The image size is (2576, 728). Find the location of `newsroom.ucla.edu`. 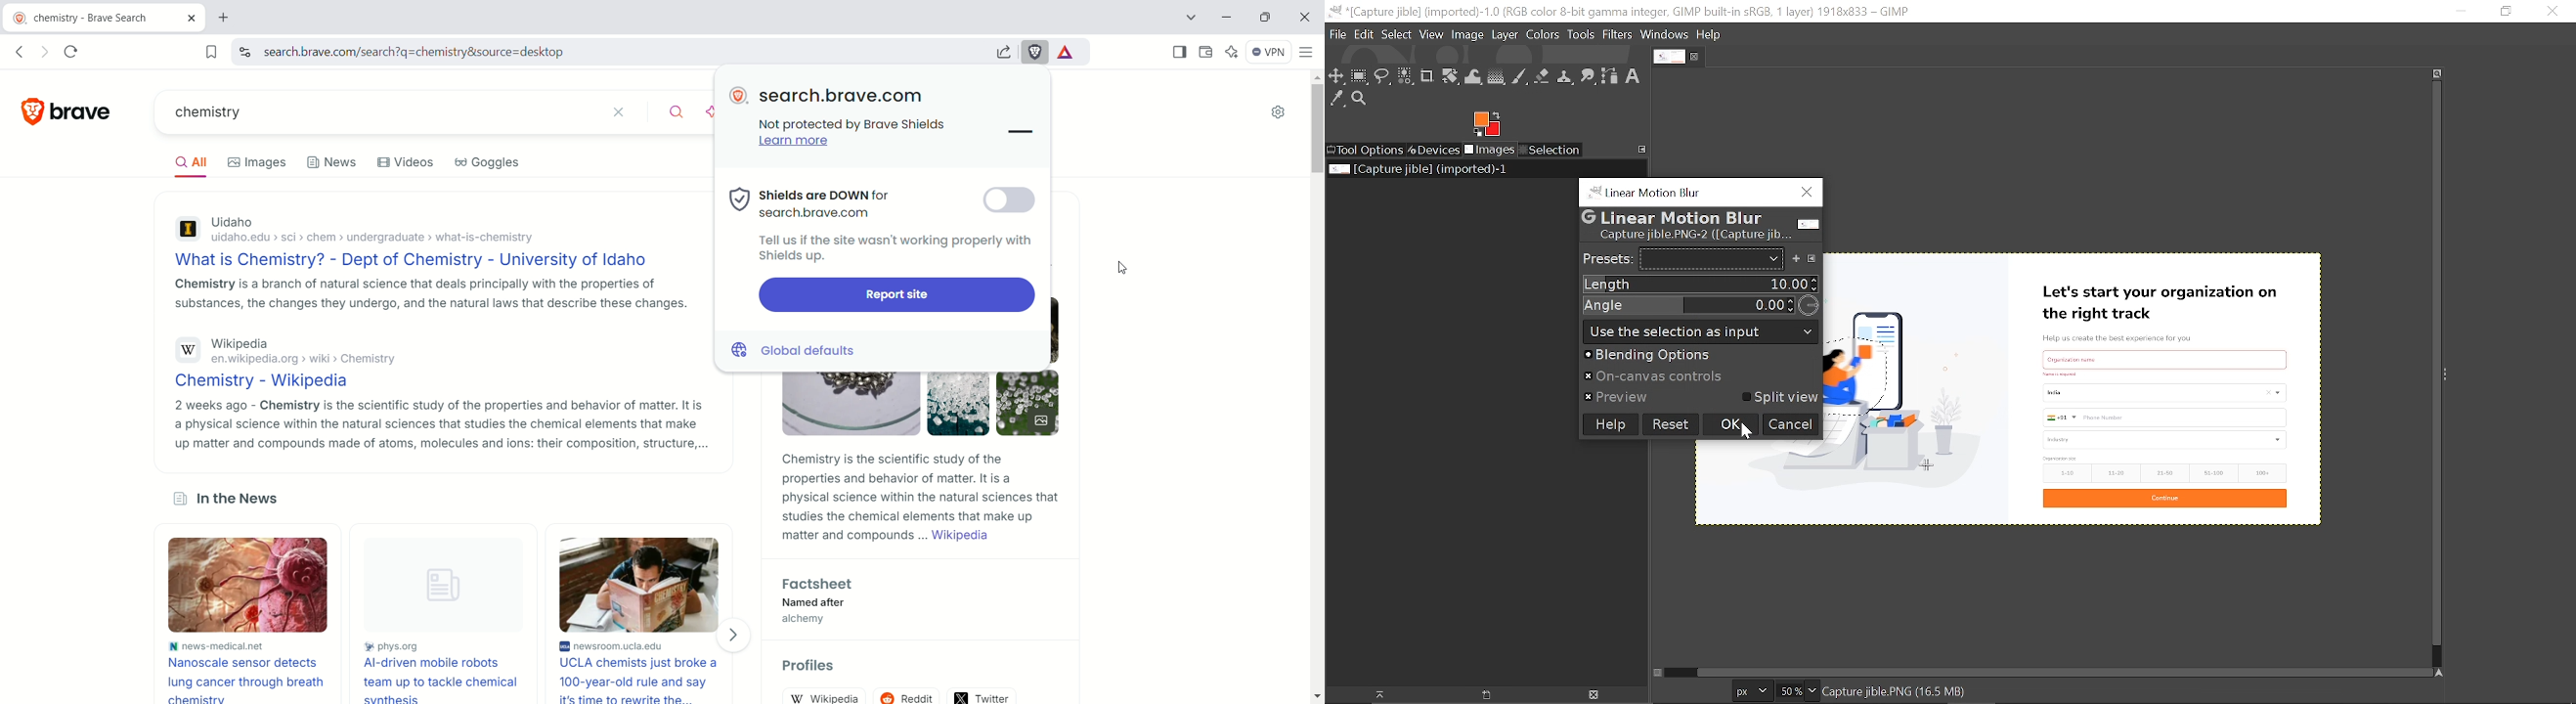

newsroom.ucla.edu is located at coordinates (642, 647).